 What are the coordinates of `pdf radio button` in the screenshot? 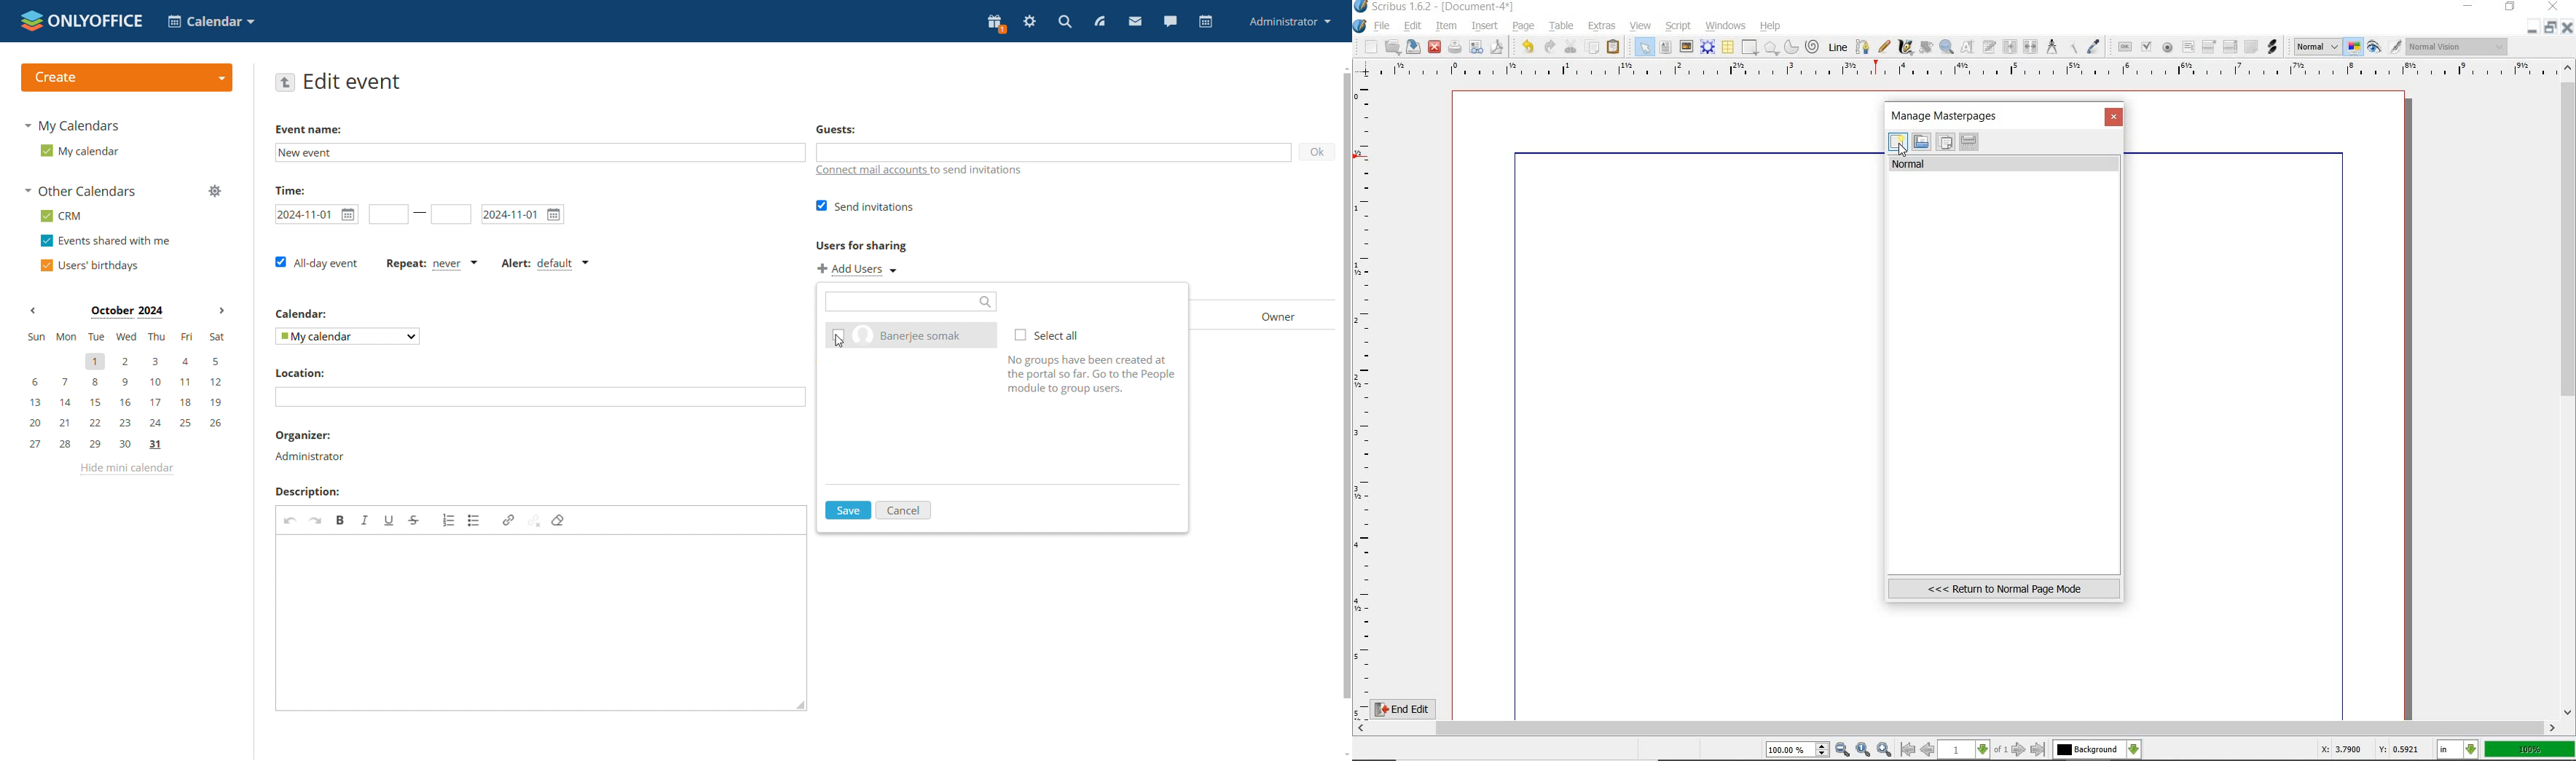 It's located at (2167, 47).